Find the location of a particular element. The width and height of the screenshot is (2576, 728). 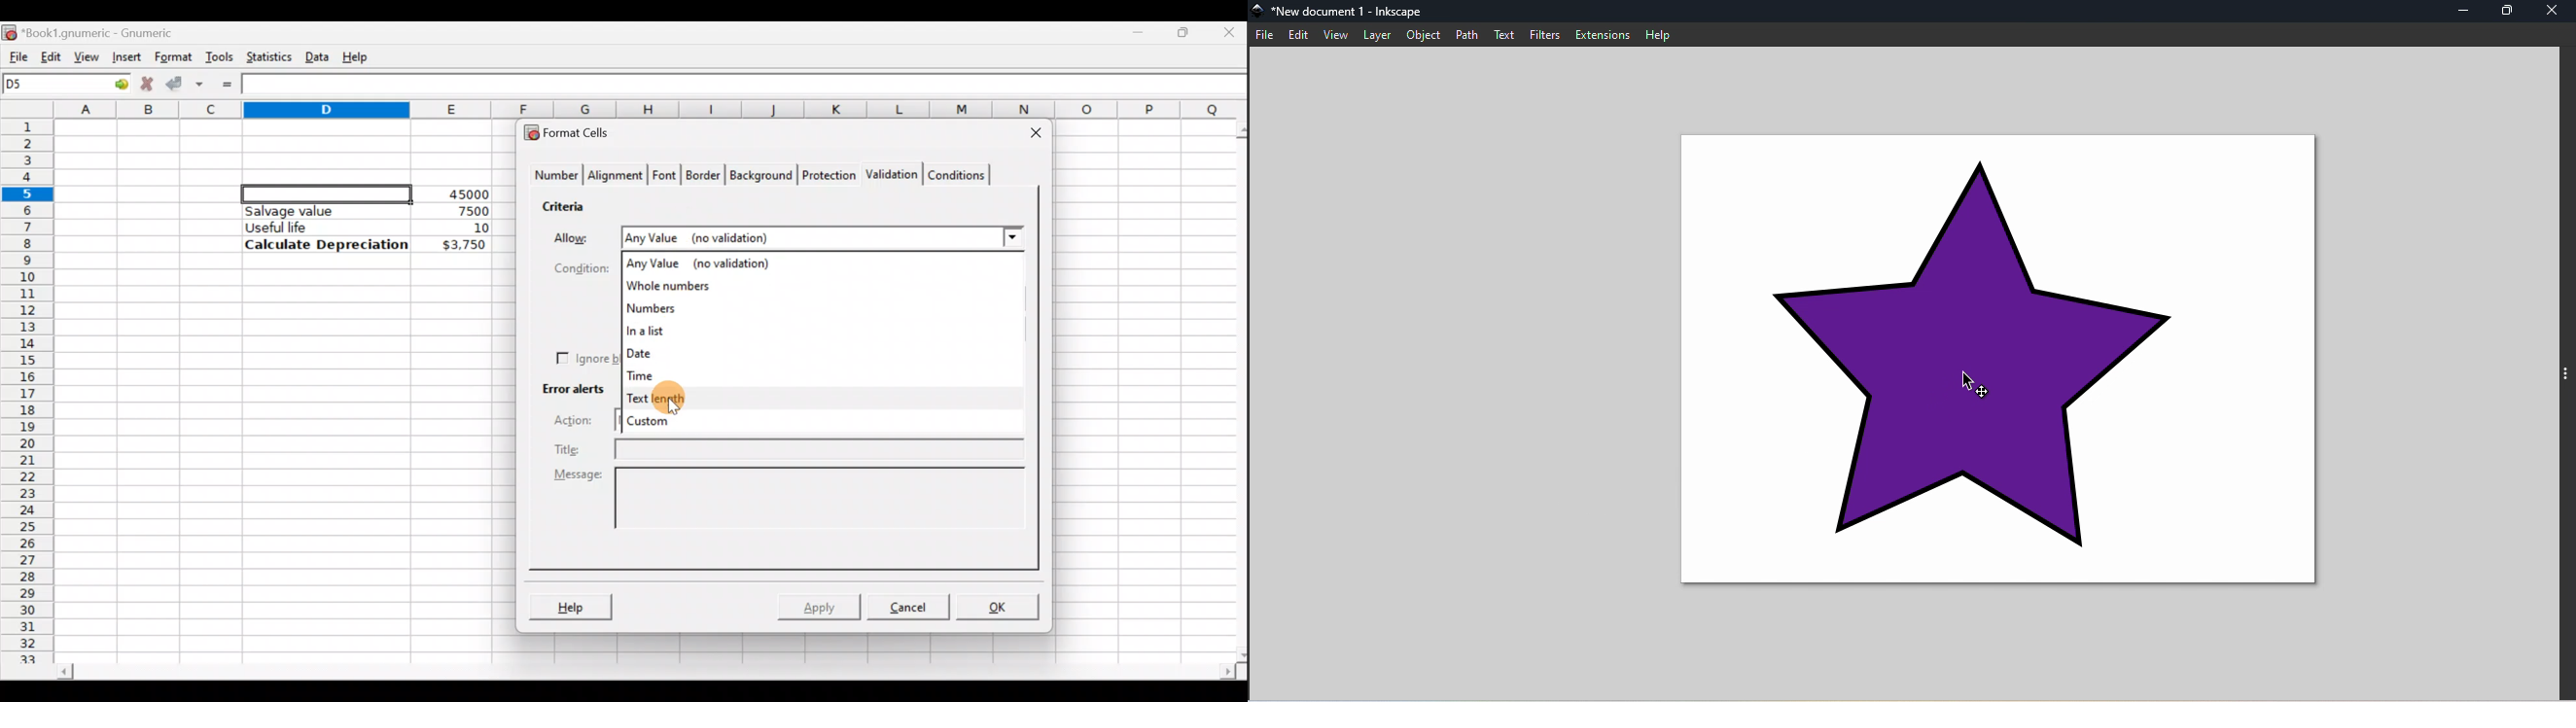

Criteria is located at coordinates (568, 204).